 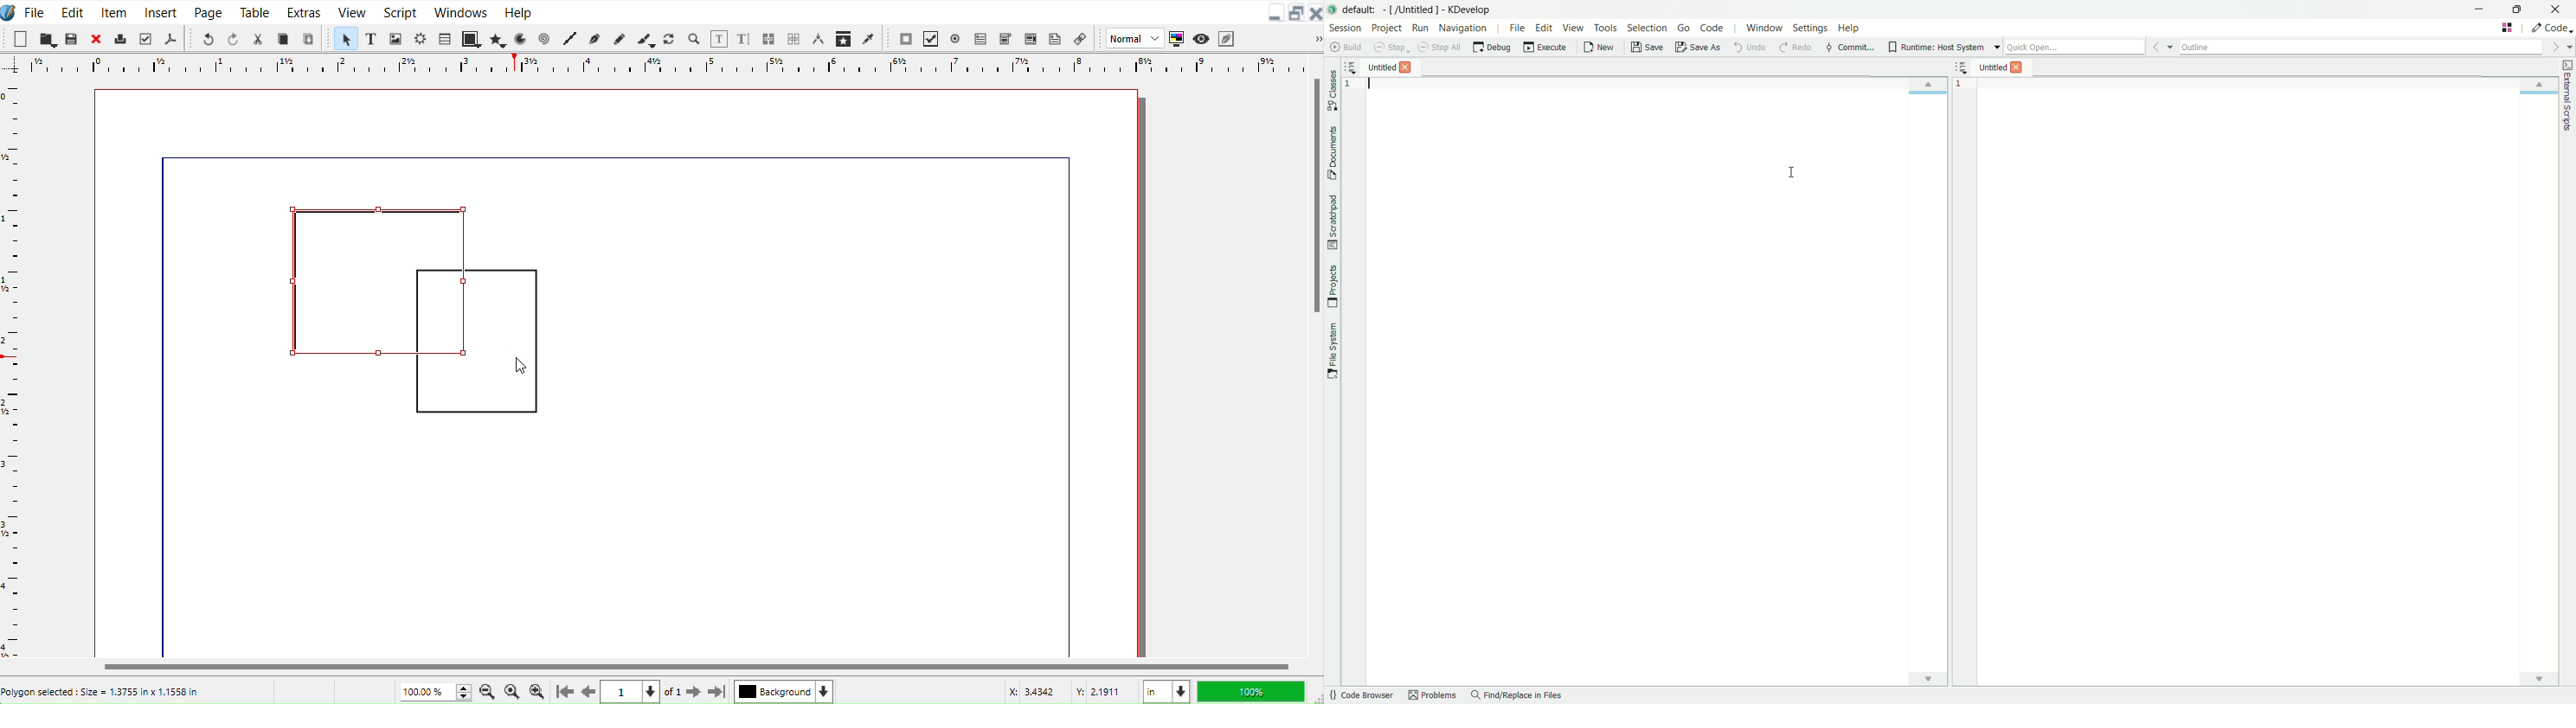 I want to click on Item, so click(x=113, y=10).